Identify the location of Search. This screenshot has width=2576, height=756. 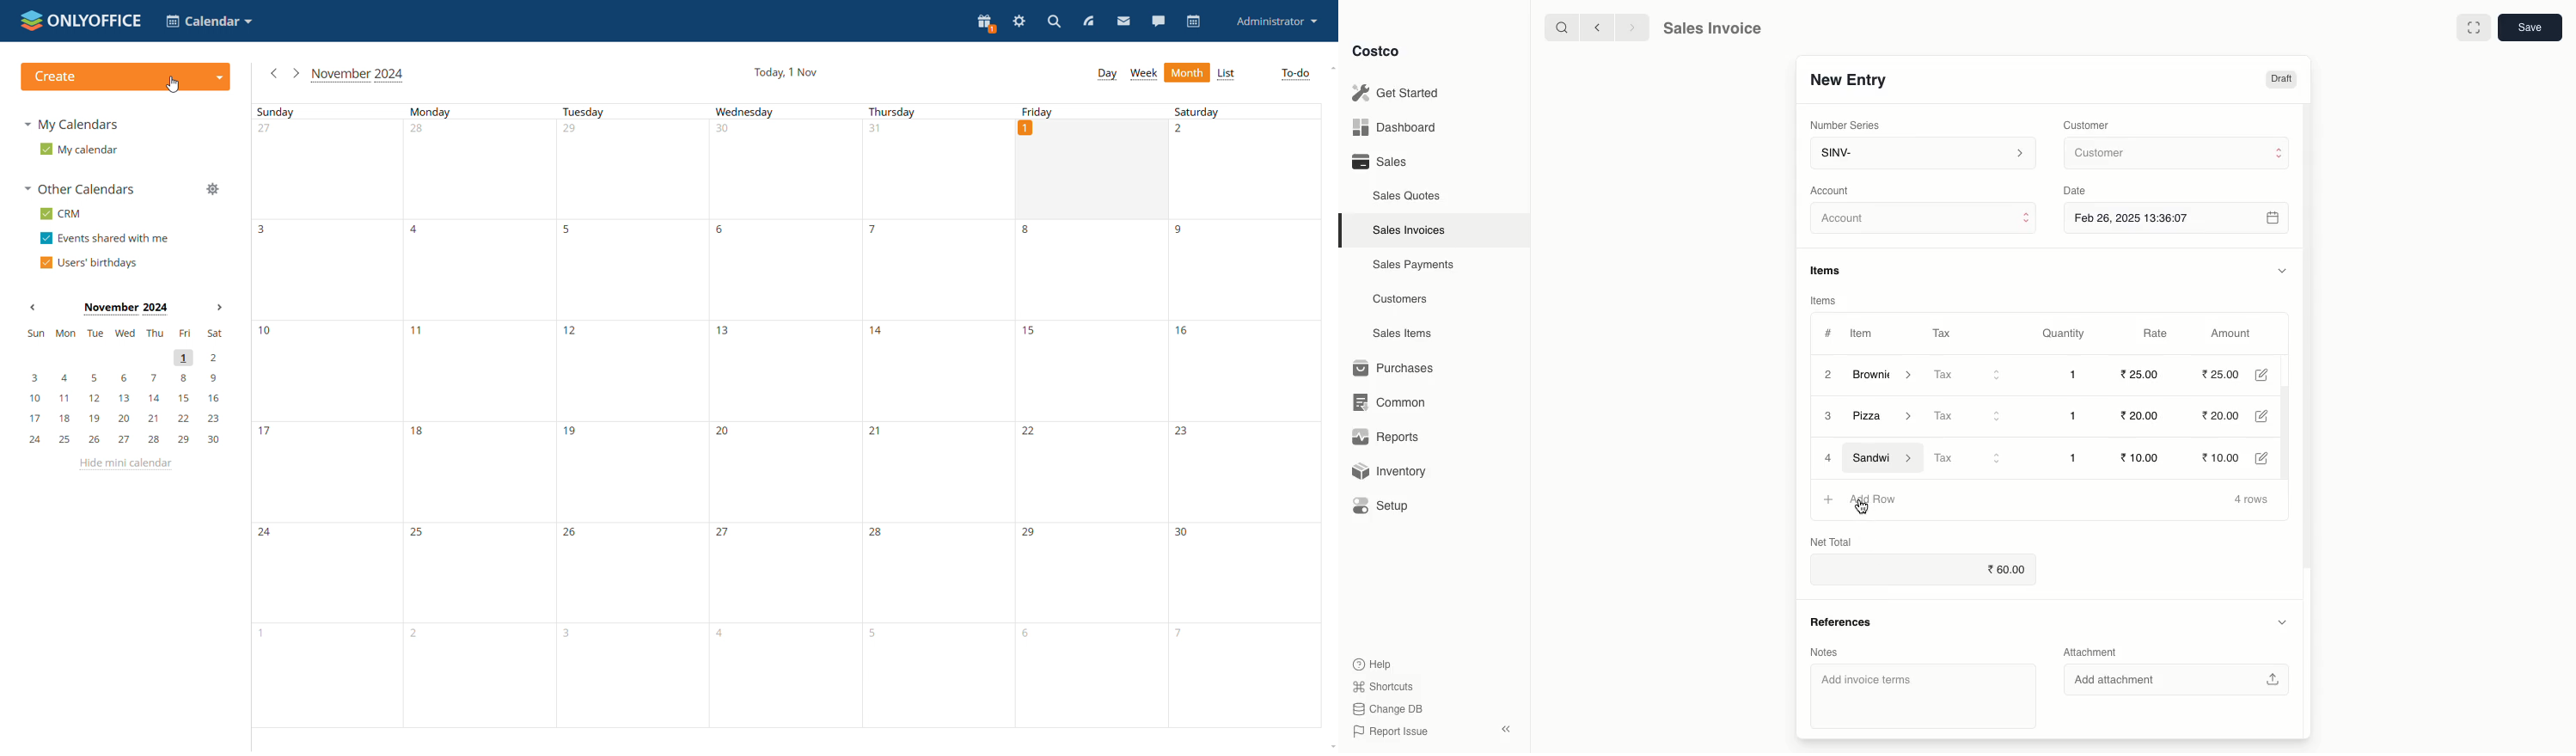
(1559, 27).